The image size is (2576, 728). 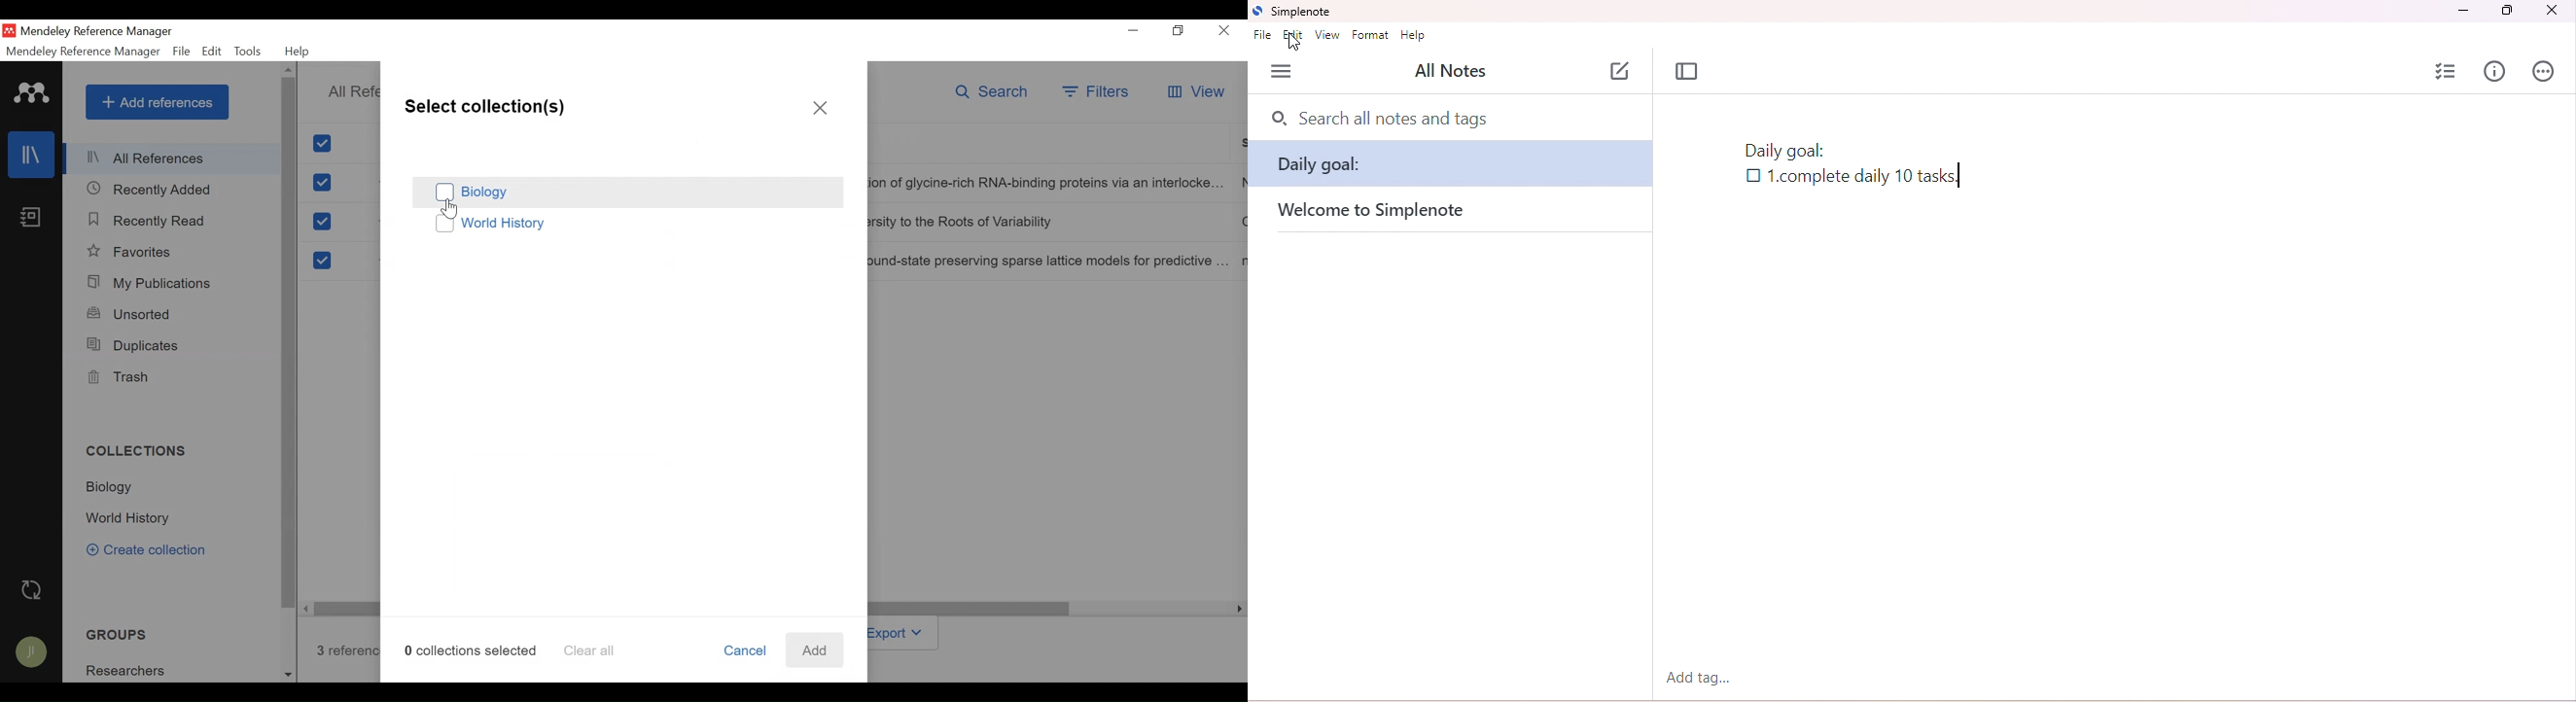 What do you see at coordinates (1195, 93) in the screenshot?
I see `View` at bounding box center [1195, 93].